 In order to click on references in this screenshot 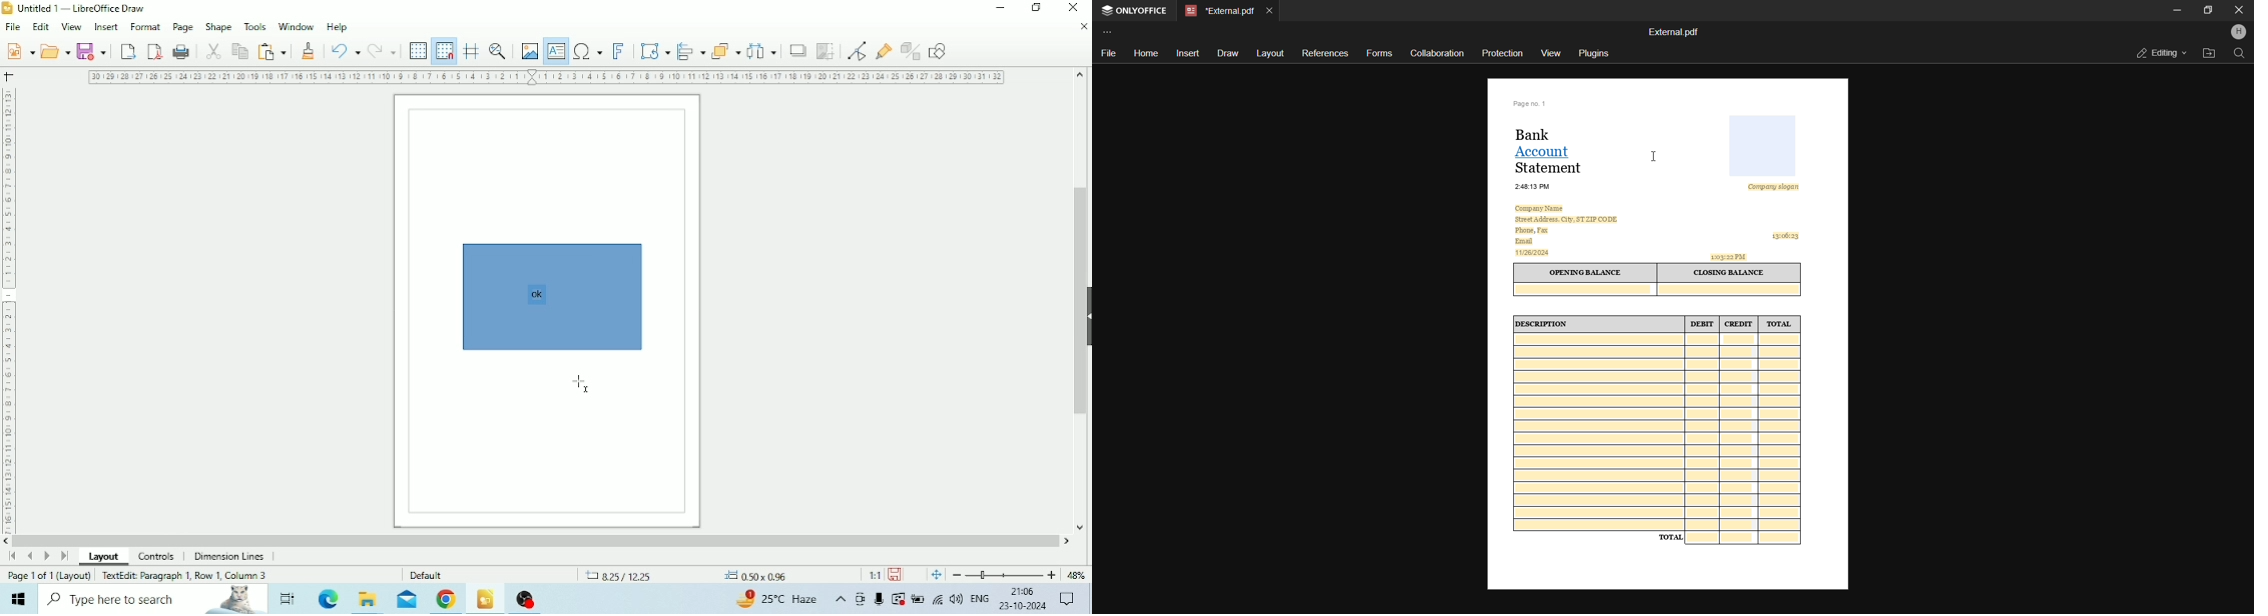, I will do `click(1324, 53)`.